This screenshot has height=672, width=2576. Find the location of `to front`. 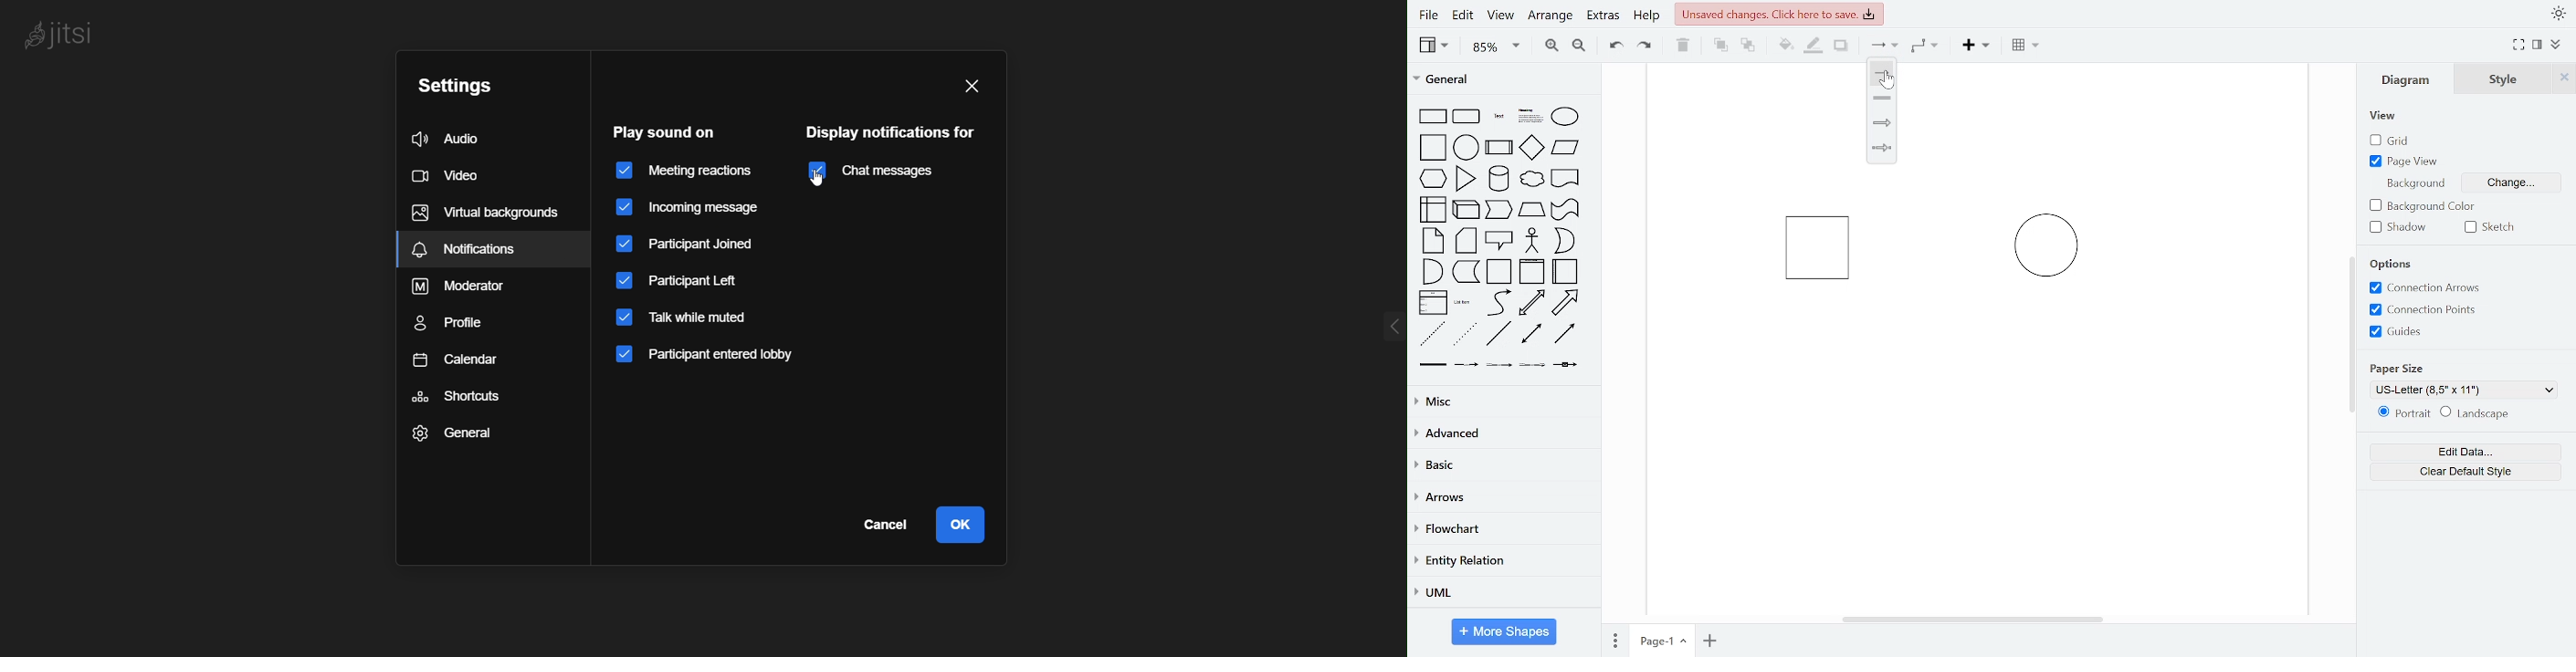

to front is located at coordinates (1720, 46).